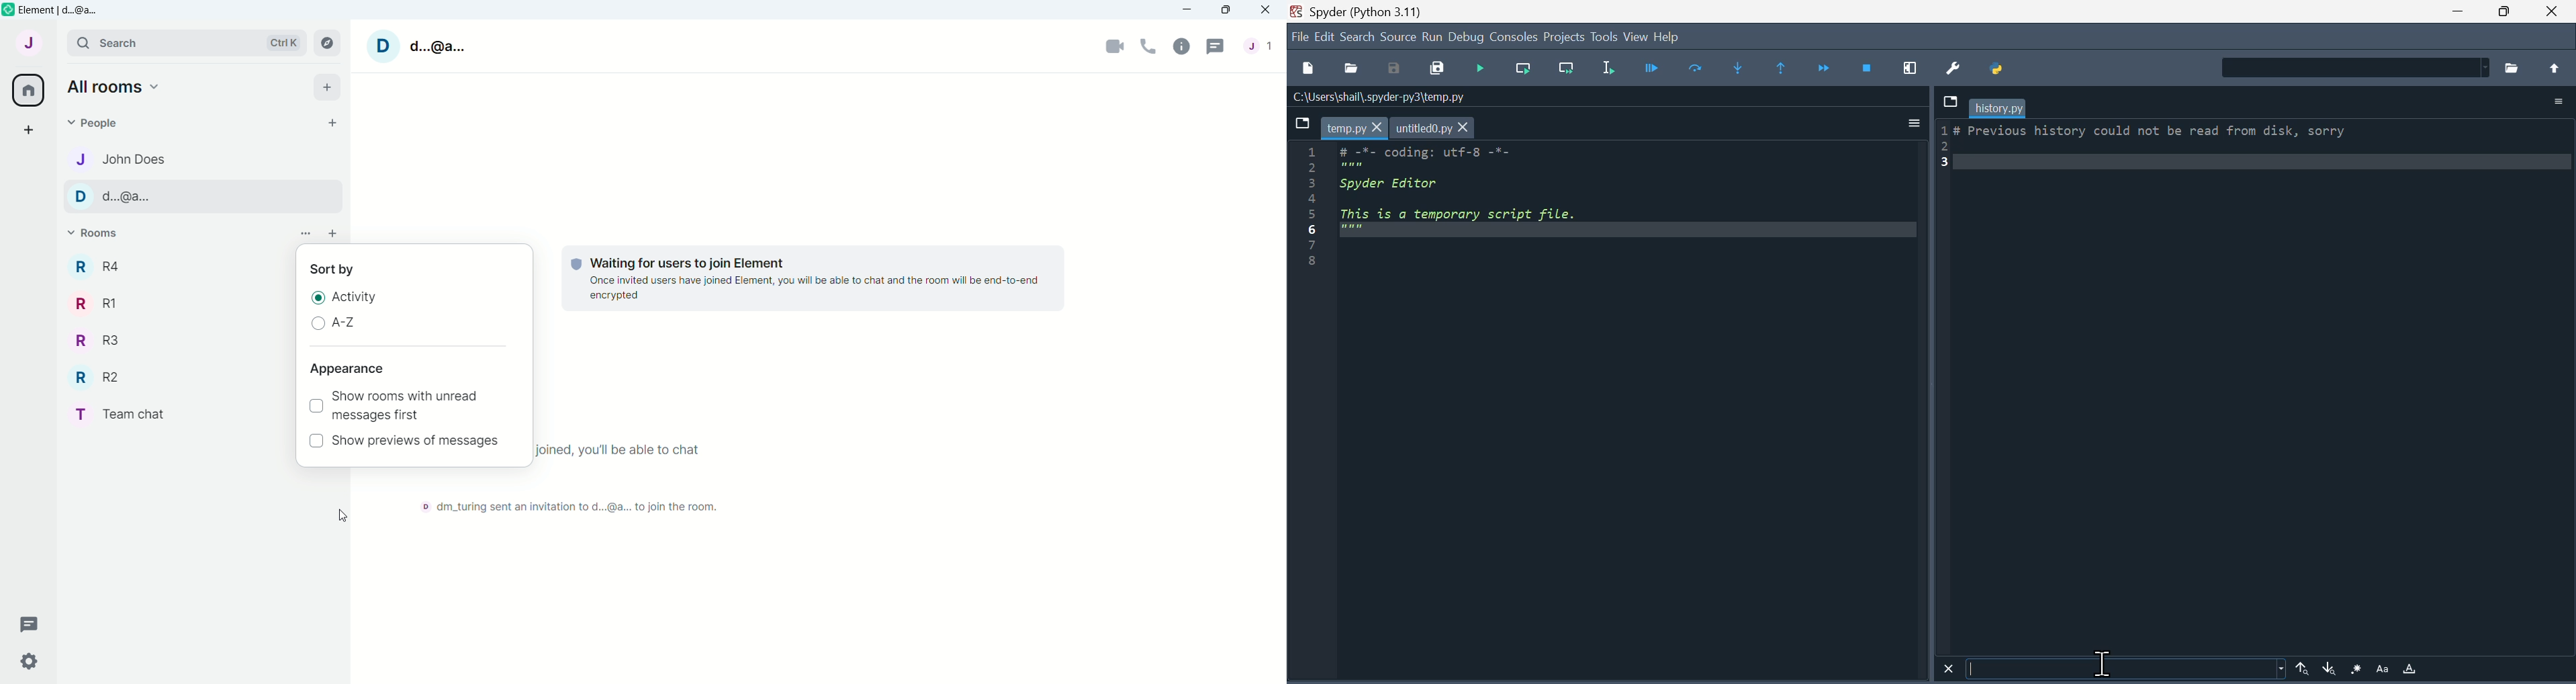 This screenshot has height=700, width=2576. Describe the element at coordinates (315, 406) in the screenshot. I see `Checkbox` at that location.